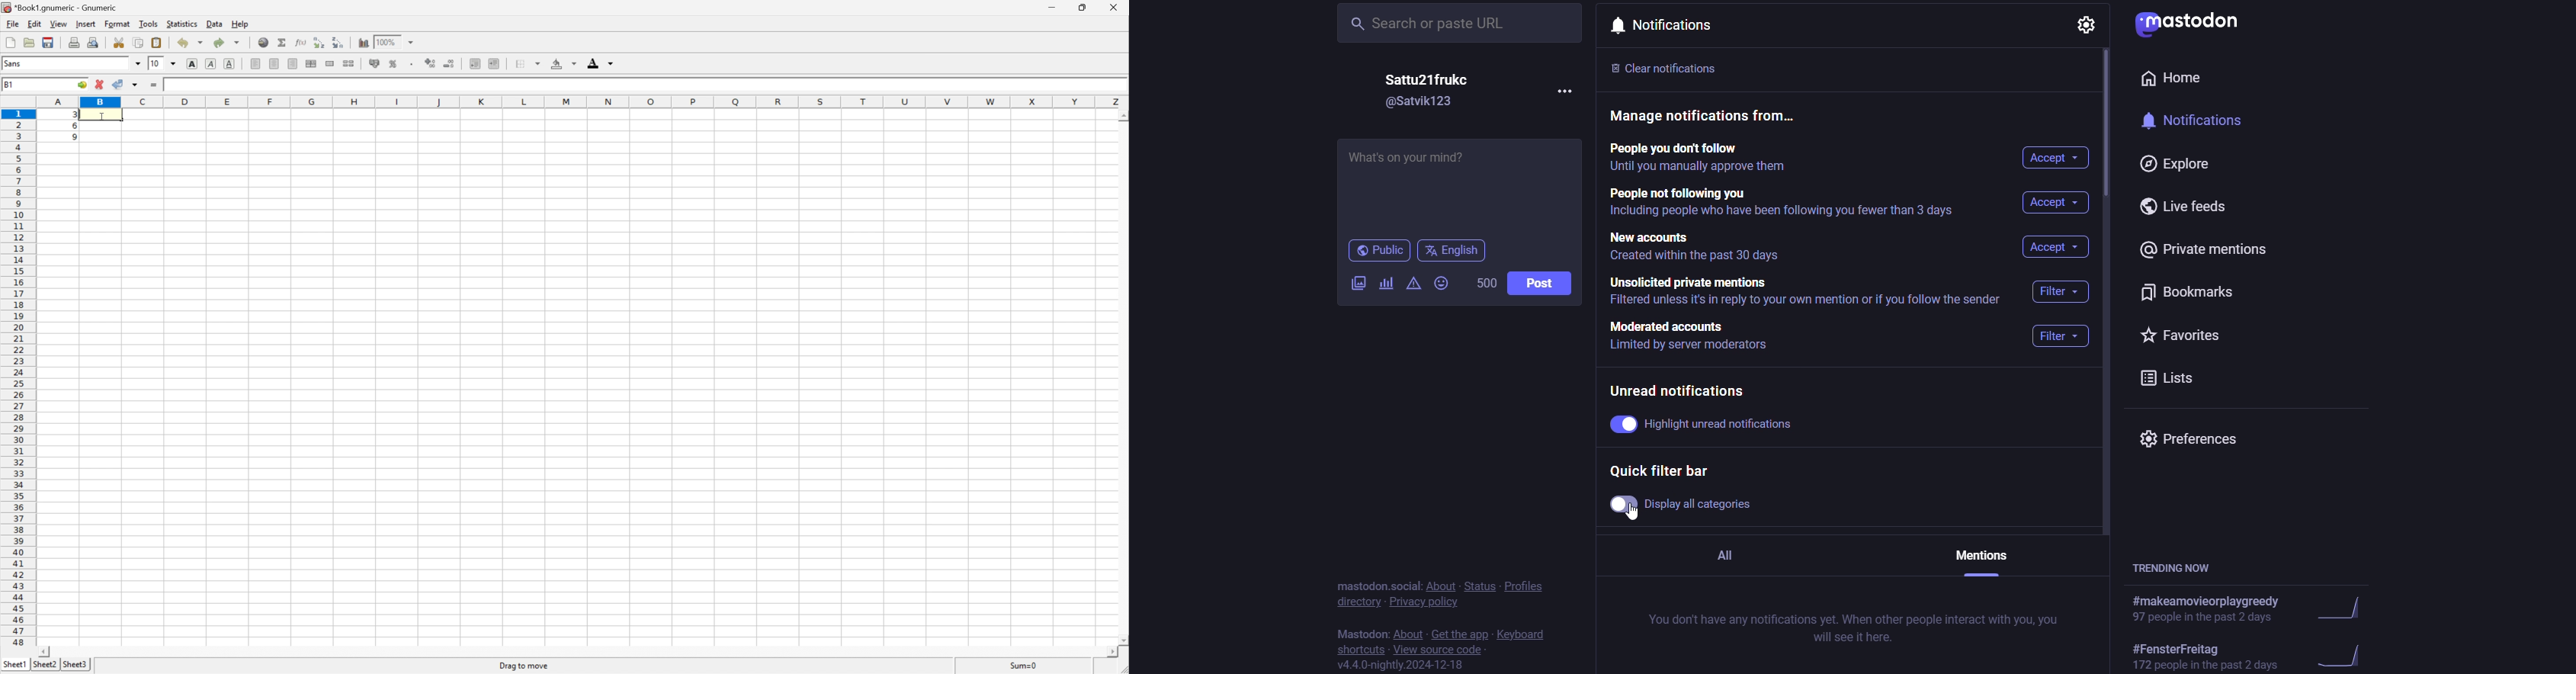 Image resolution: width=2576 pixels, height=700 pixels. I want to click on Help, so click(240, 23).